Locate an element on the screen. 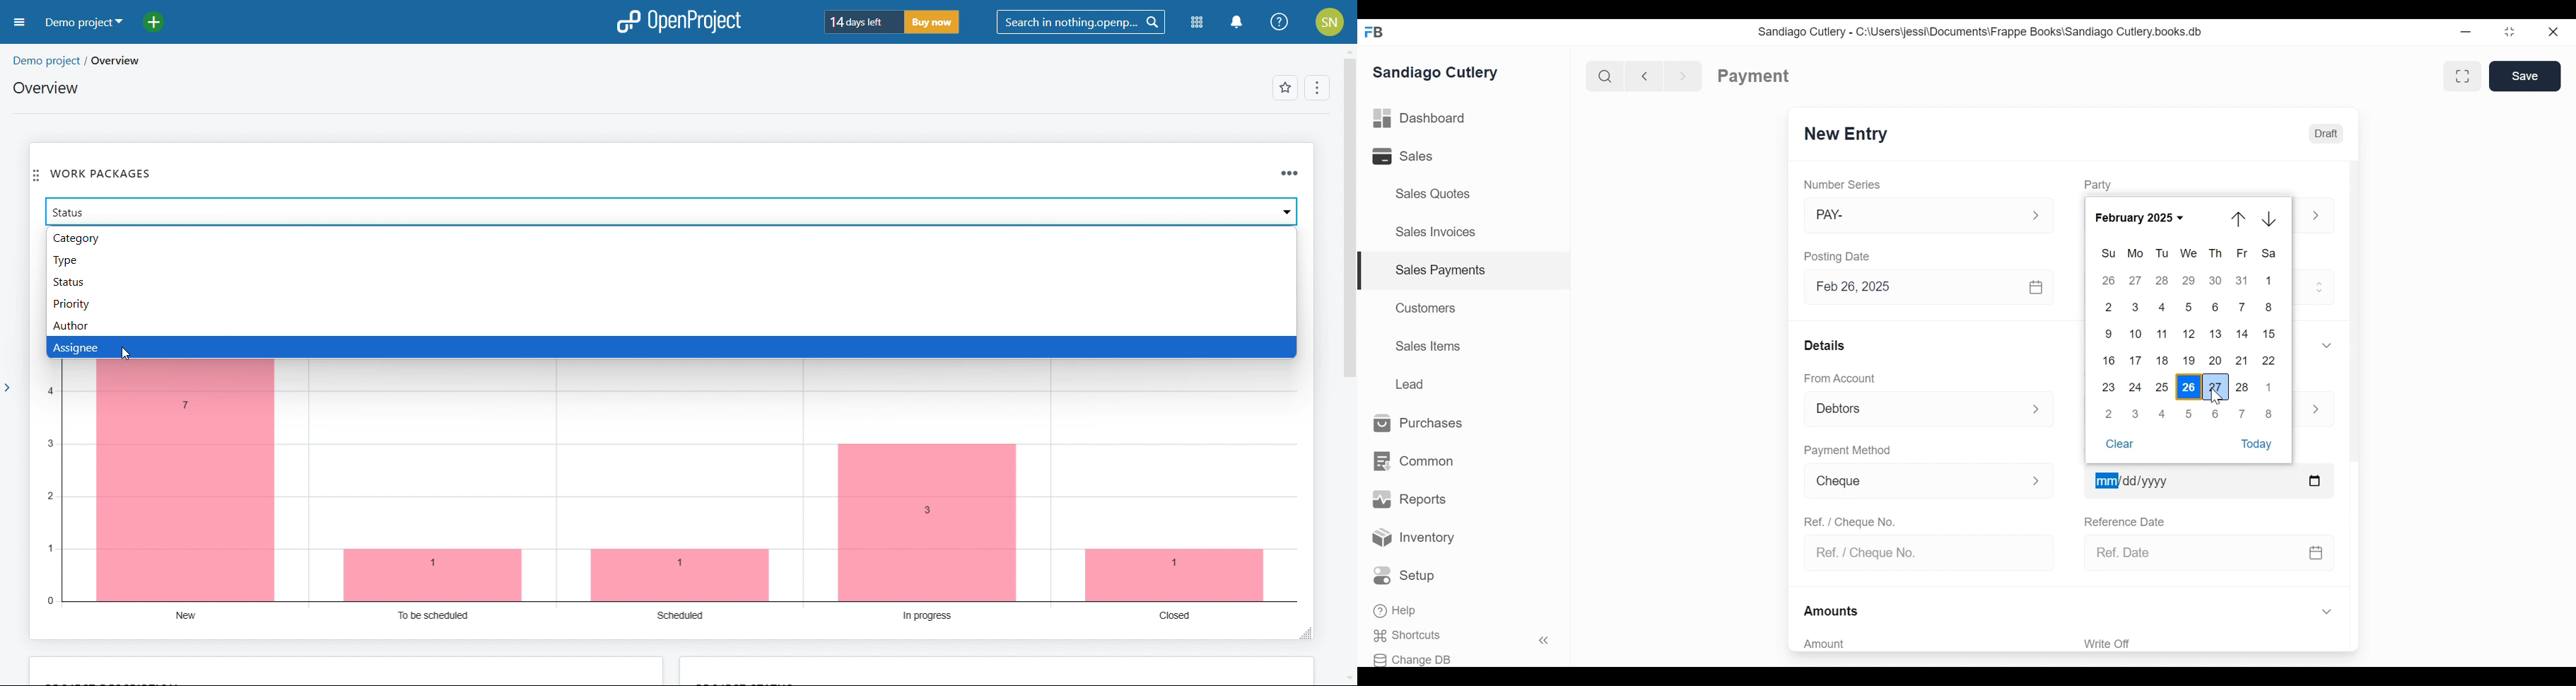  8 is located at coordinates (2269, 415).